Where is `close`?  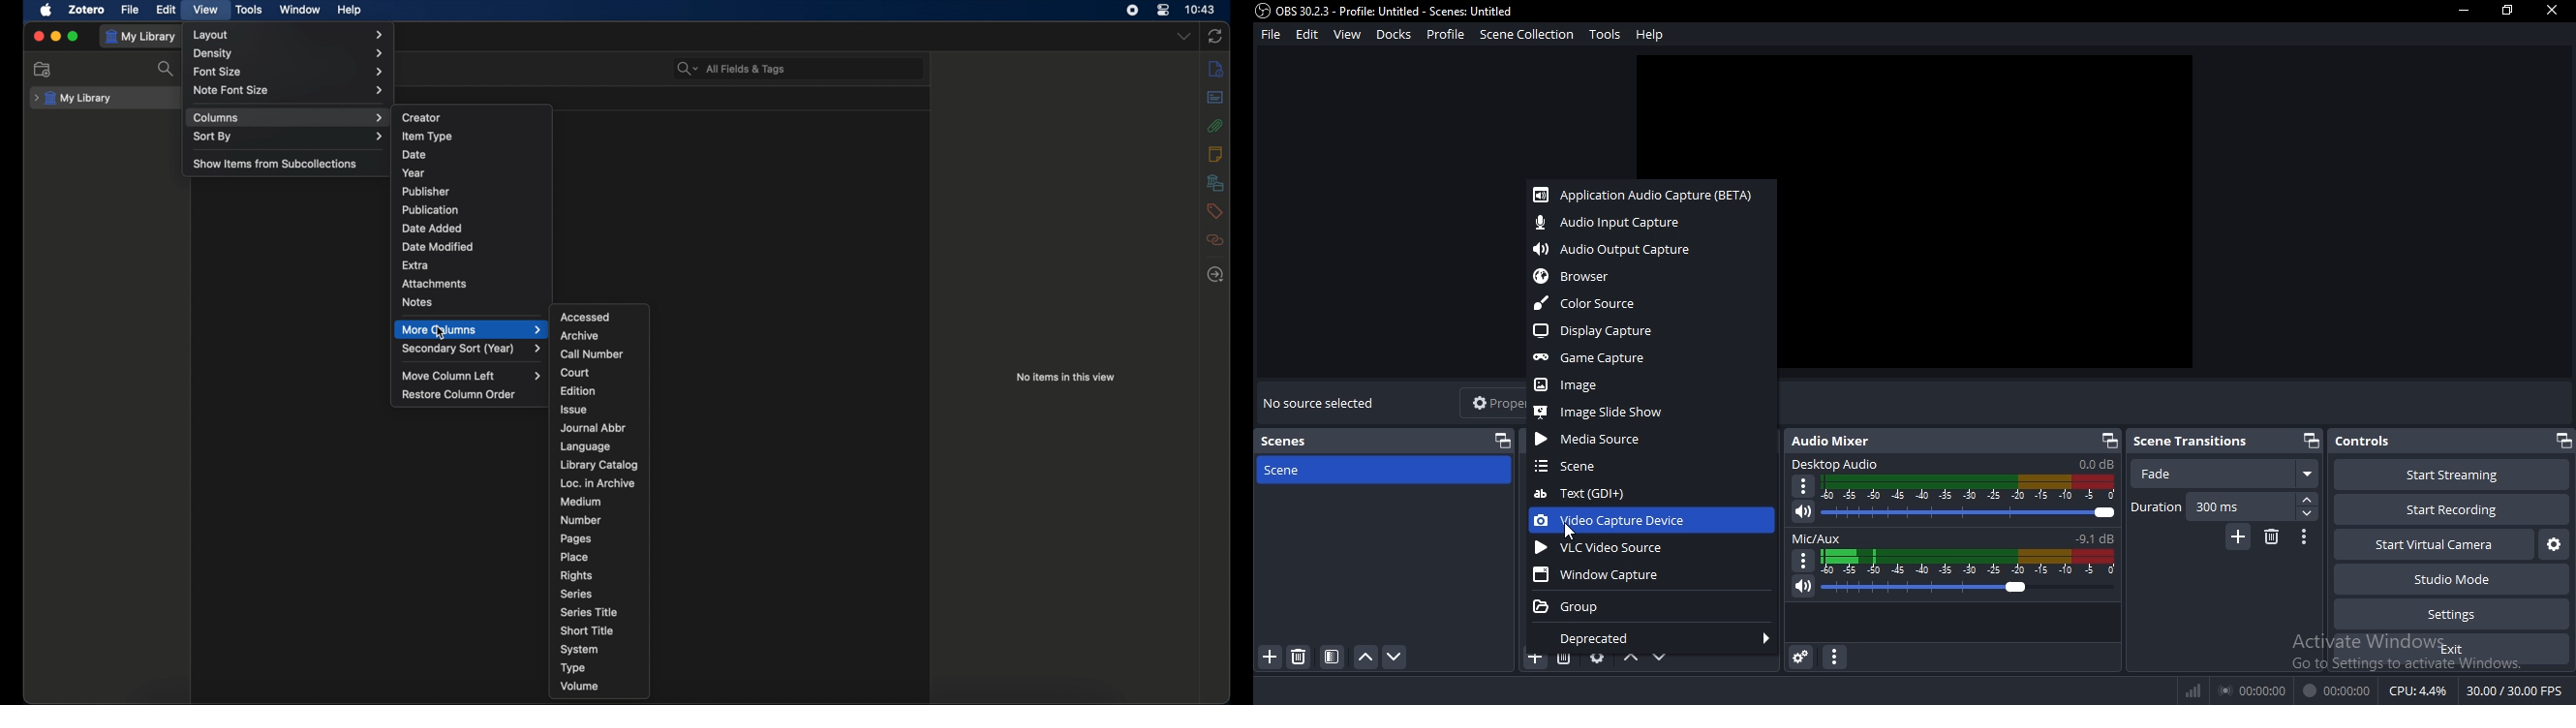 close is located at coordinates (39, 35).